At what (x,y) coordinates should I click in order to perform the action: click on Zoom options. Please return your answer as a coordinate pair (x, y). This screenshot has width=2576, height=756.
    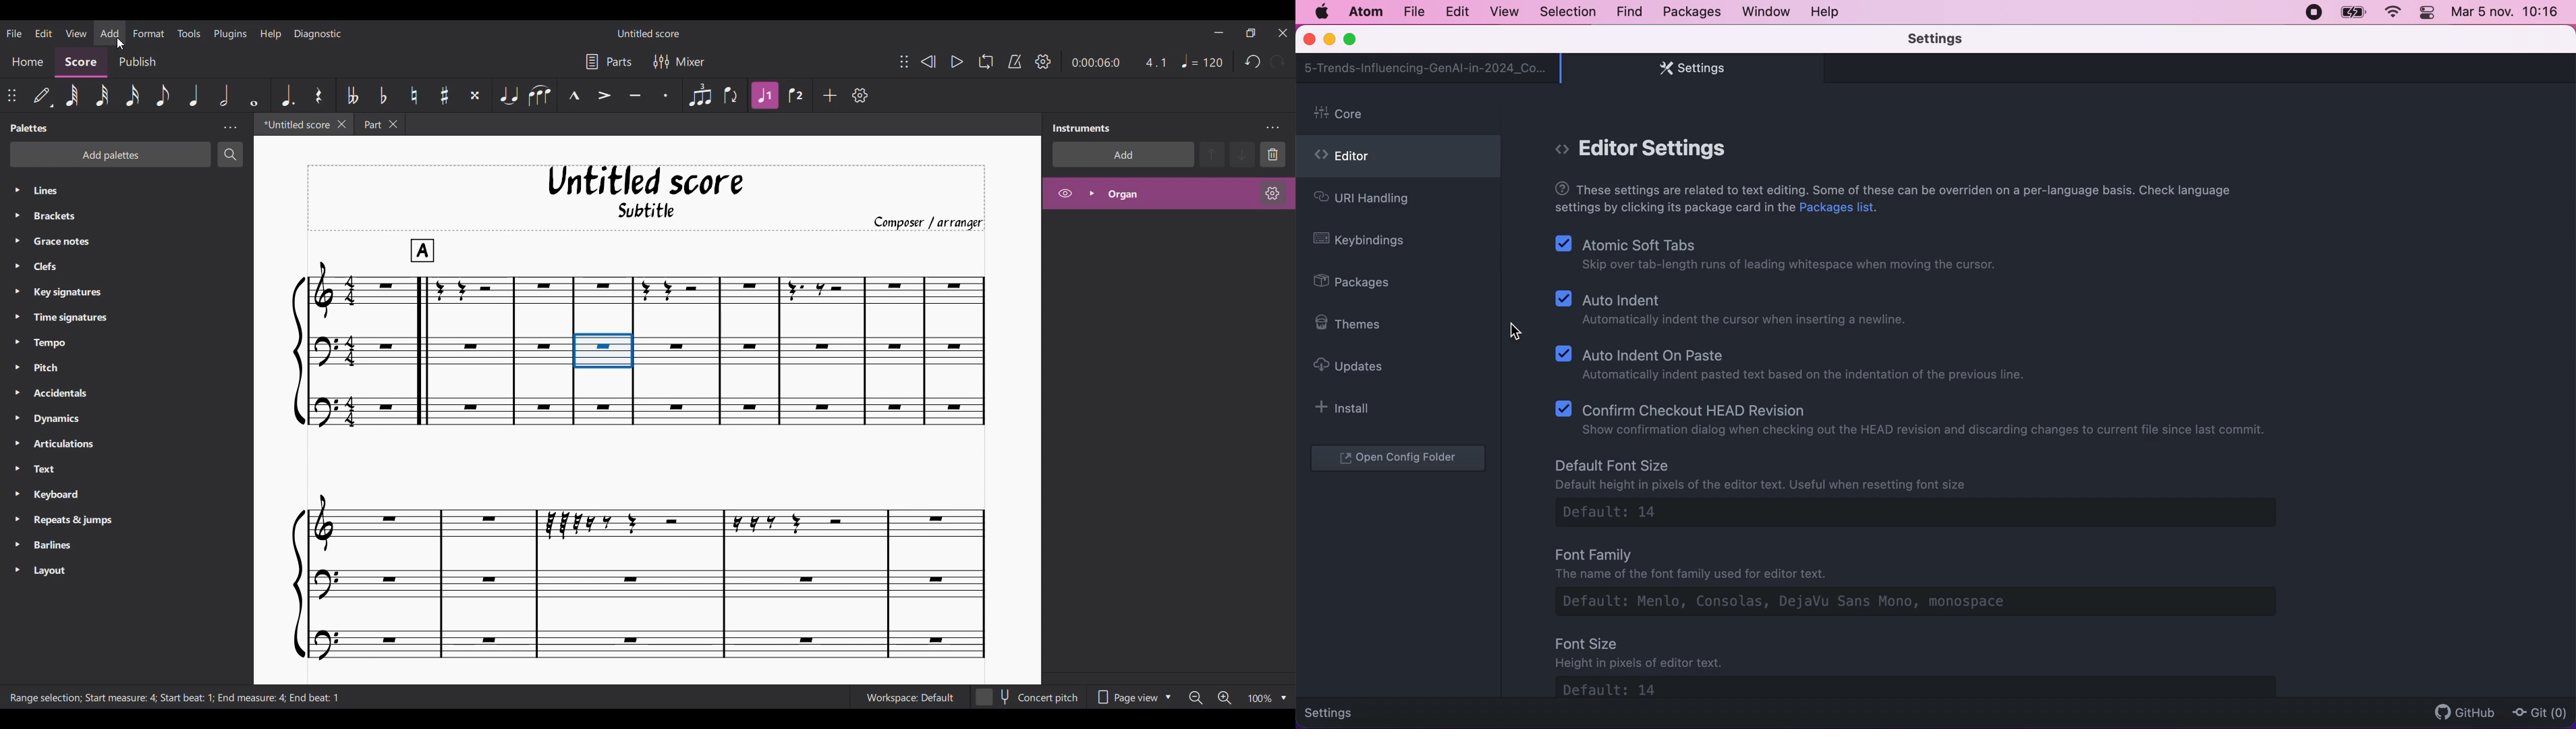
    Looking at the image, I should click on (1284, 698).